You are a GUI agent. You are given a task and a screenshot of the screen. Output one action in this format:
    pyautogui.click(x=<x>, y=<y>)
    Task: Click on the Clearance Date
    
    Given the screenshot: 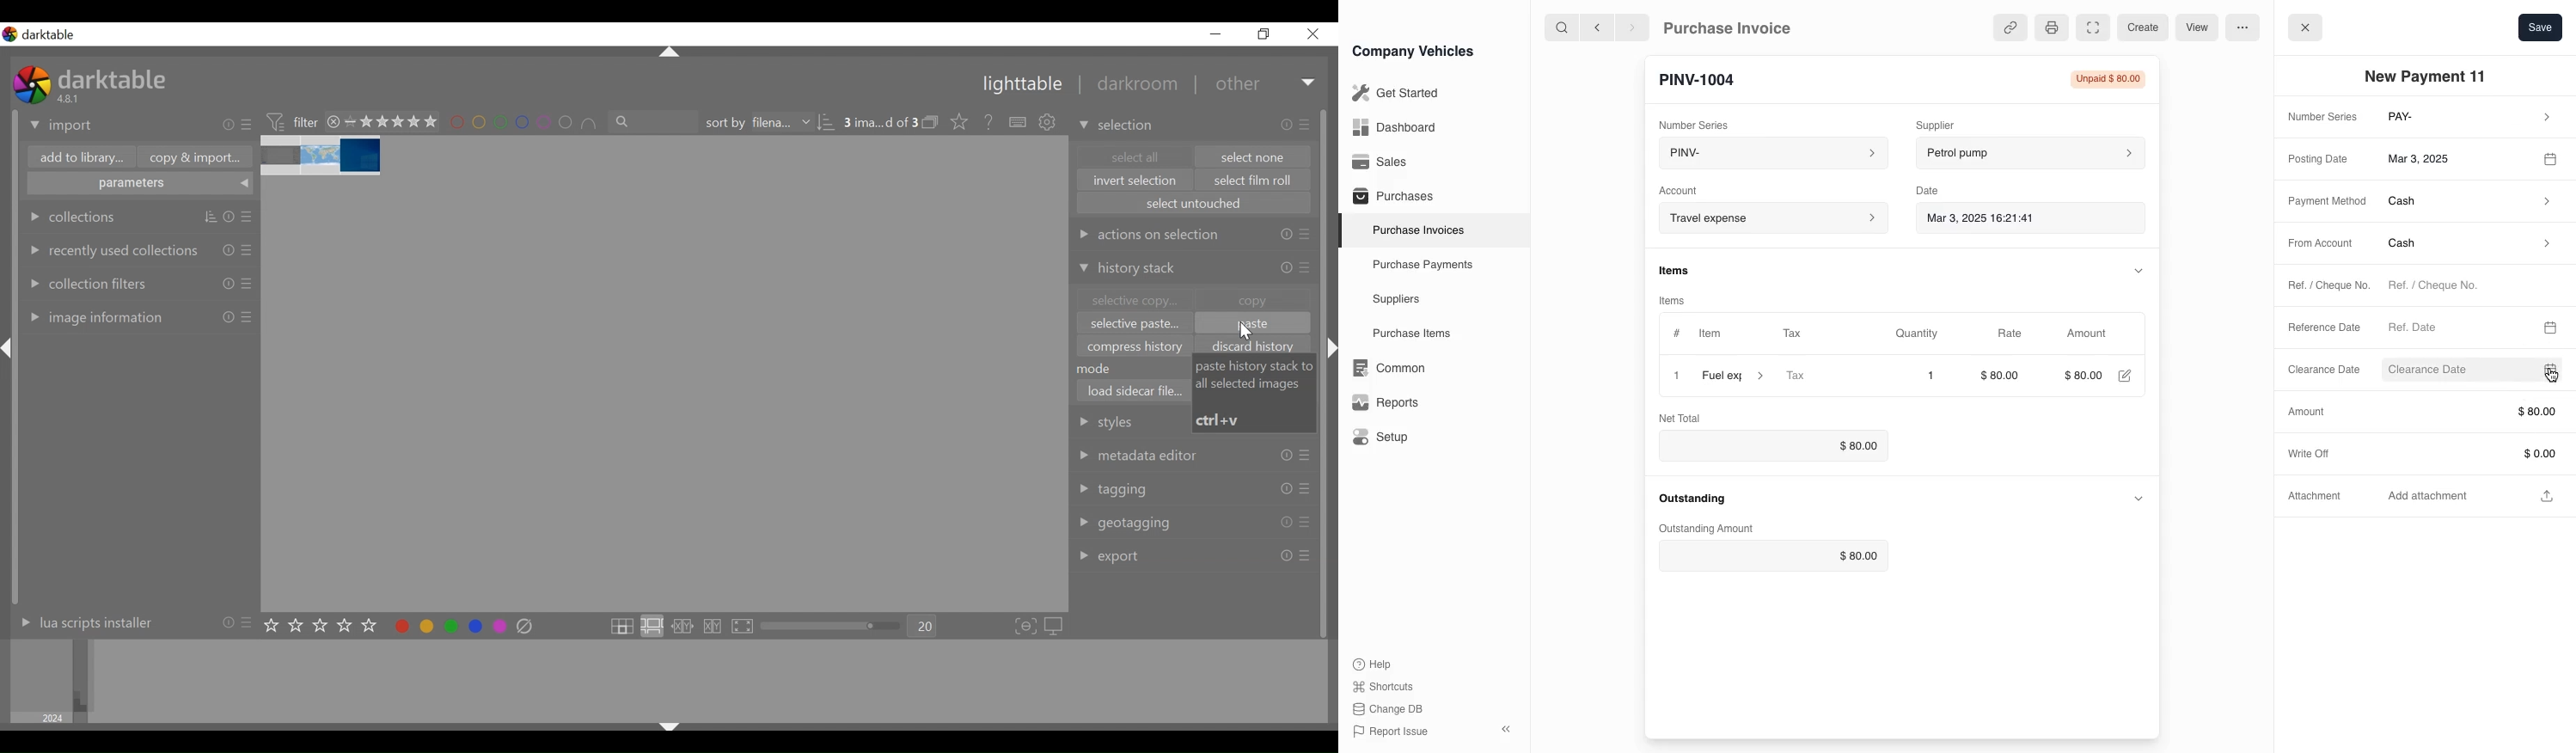 What is the action you would take?
    pyautogui.click(x=2318, y=371)
    